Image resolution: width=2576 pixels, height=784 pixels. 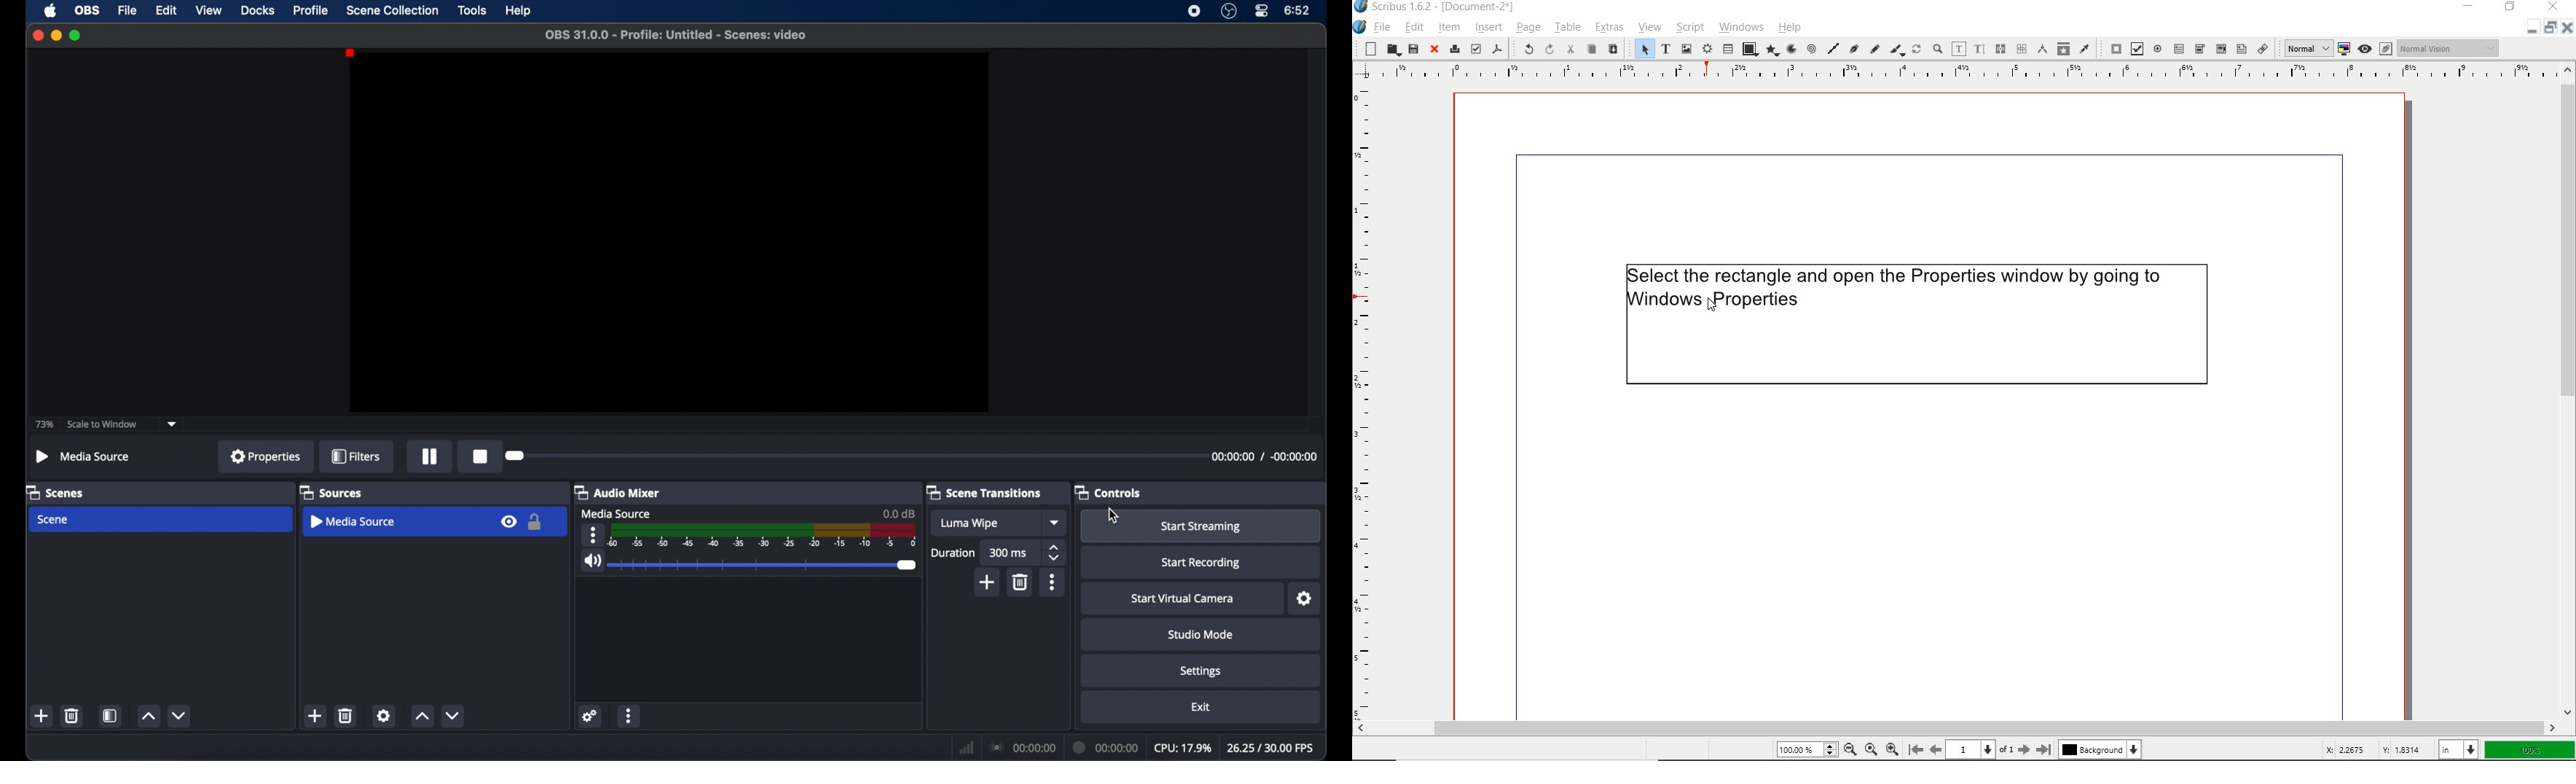 What do you see at coordinates (1056, 523) in the screenshot?
I see `dropdown` at bounding box center [1056, 523].